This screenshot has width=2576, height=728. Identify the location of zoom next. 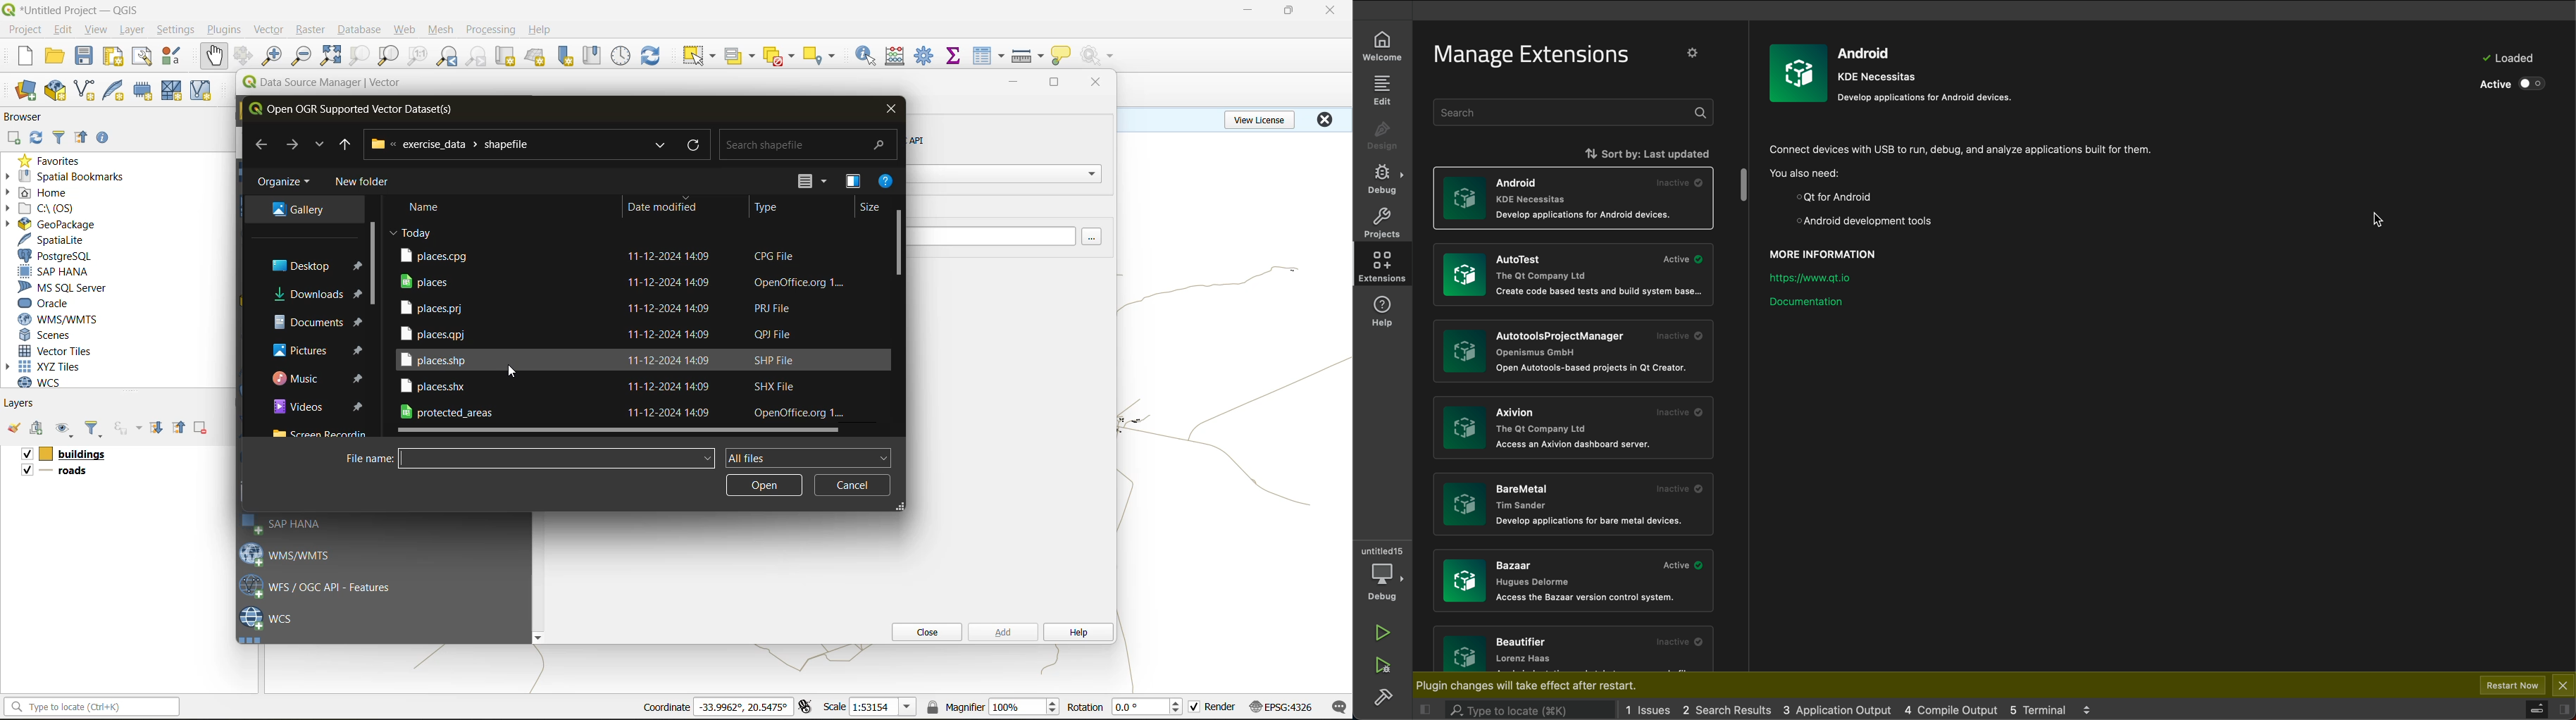
(478, 56).